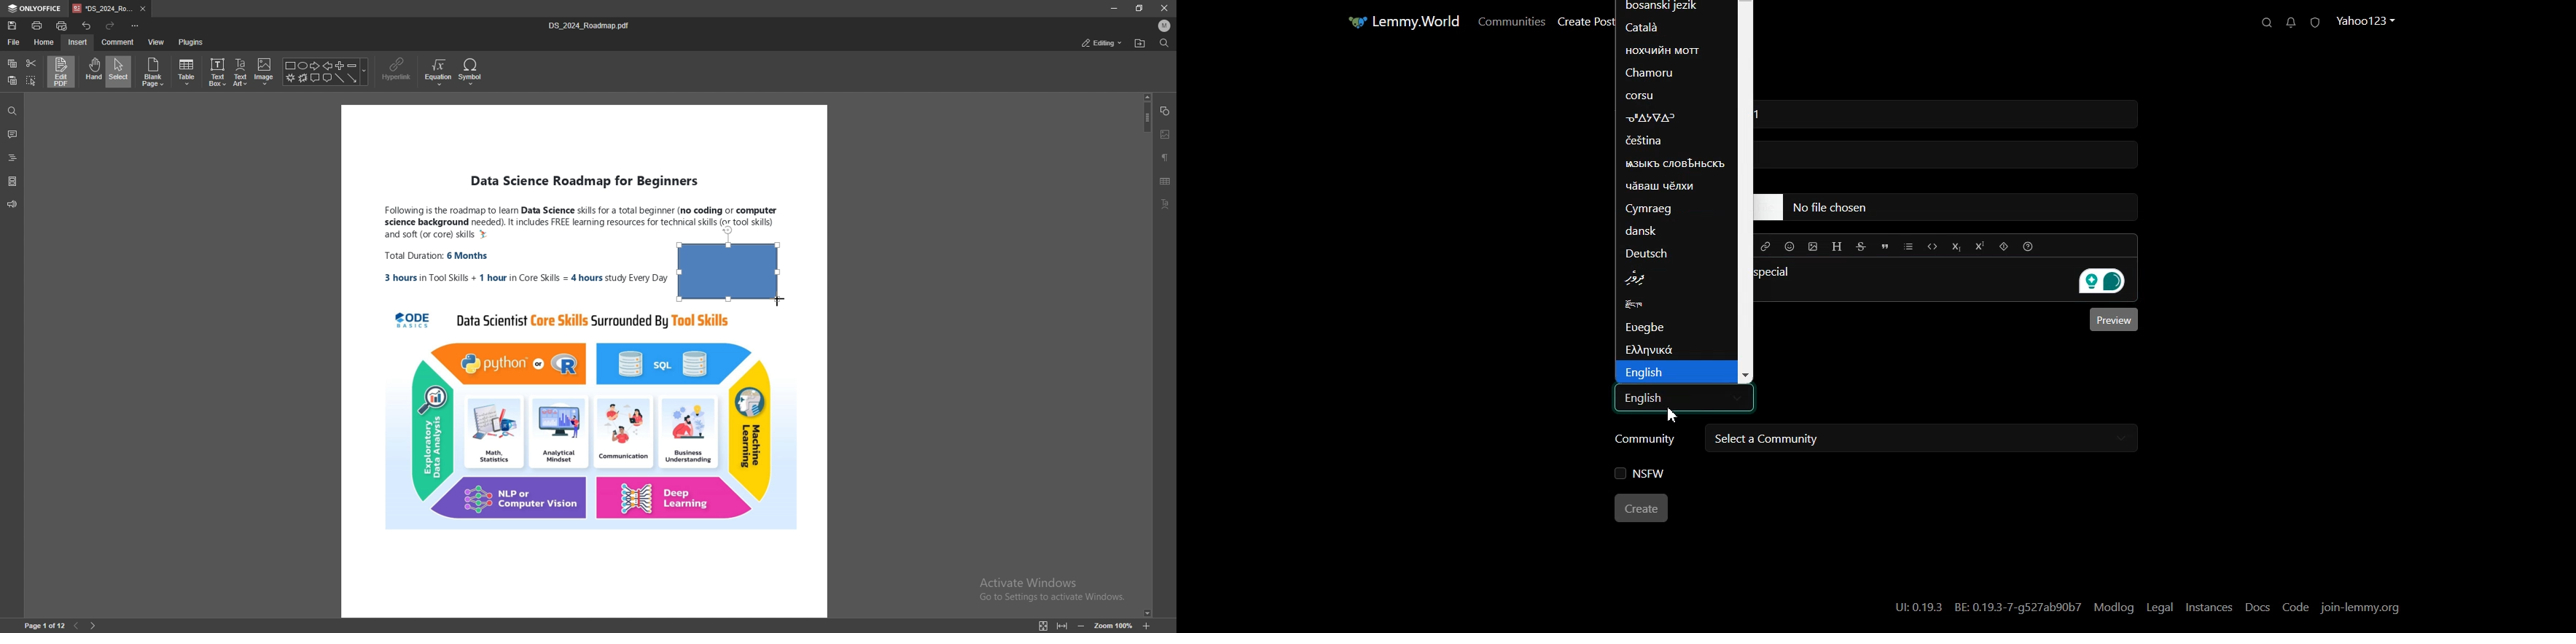  What do you see at coordinates (1933, 246) in the screenshot?
I see `Code` at bounding box center [1933, 246].